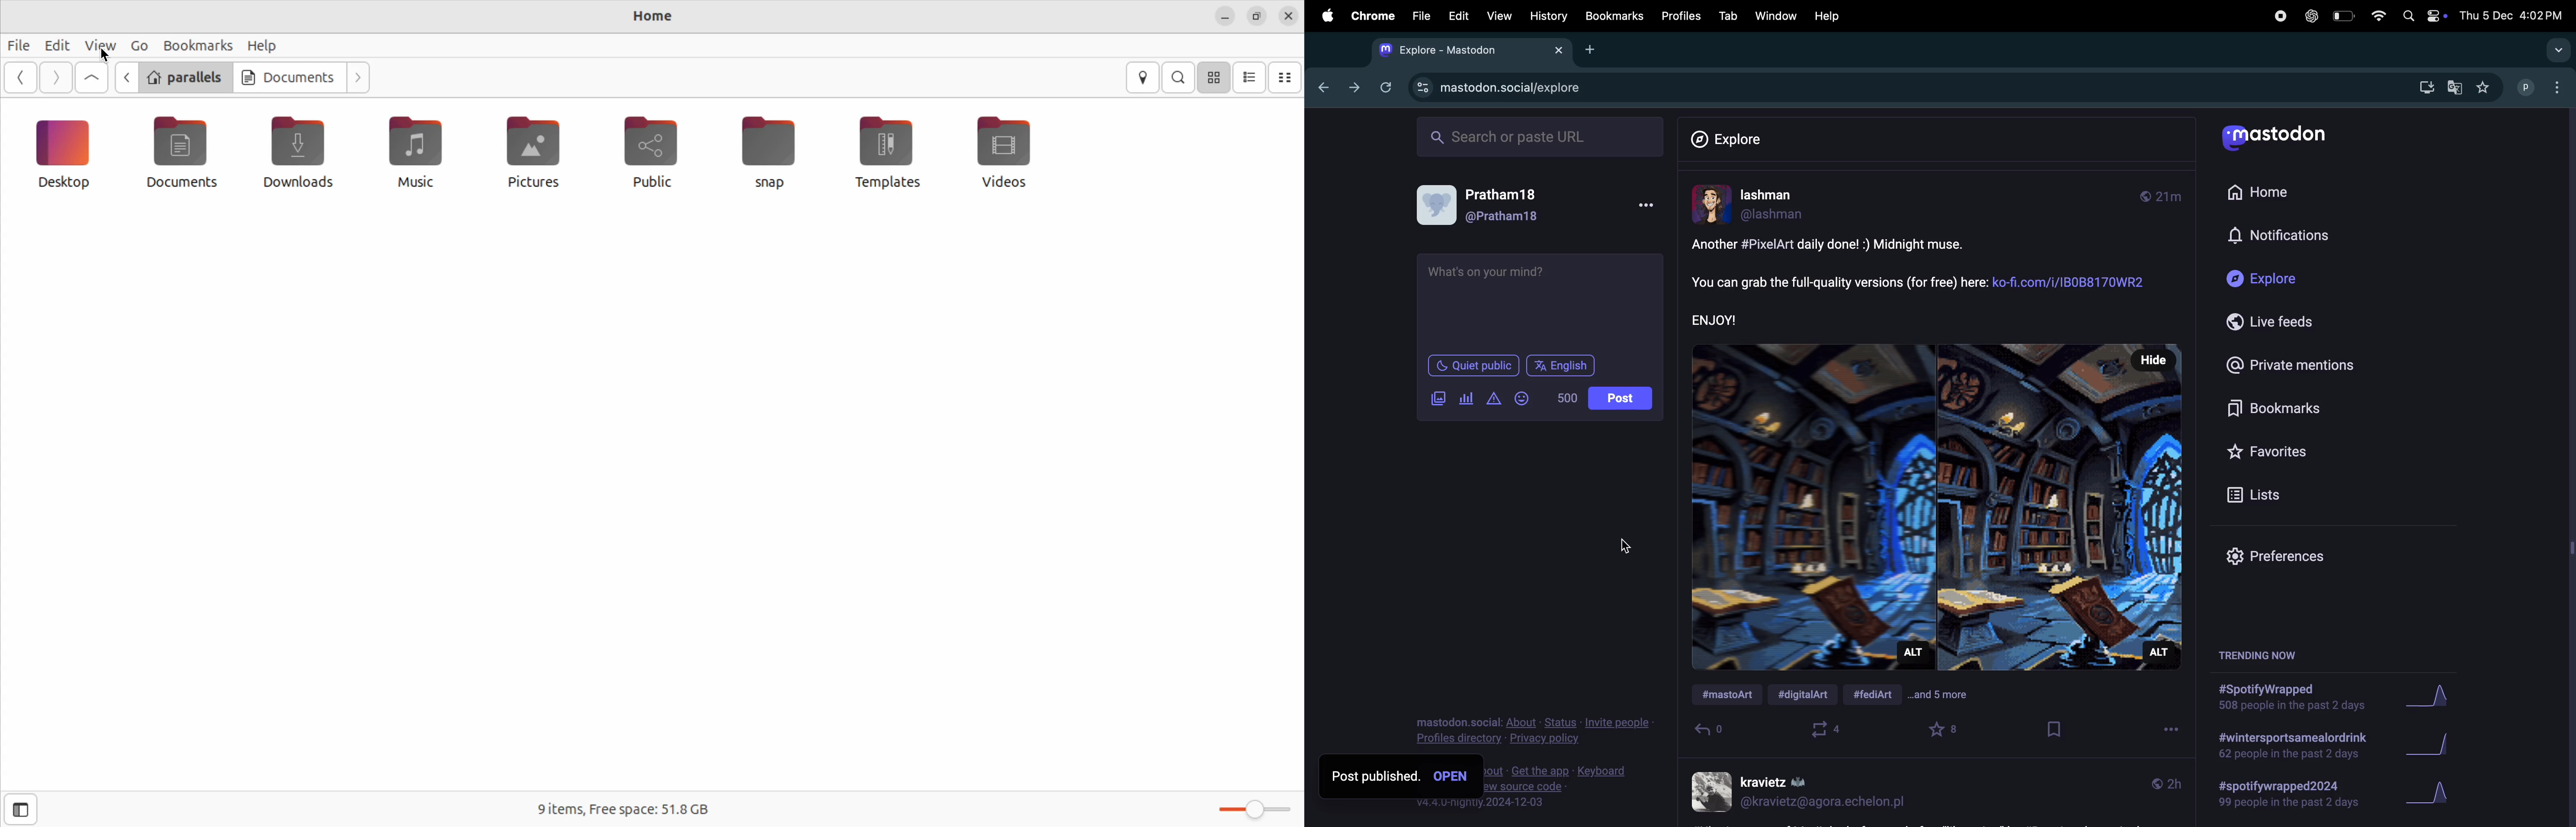 This screenshot has height=840, width=2576. Describe the element at coordinates (1711, 732) in the screenshot. I see `reply` at that location.